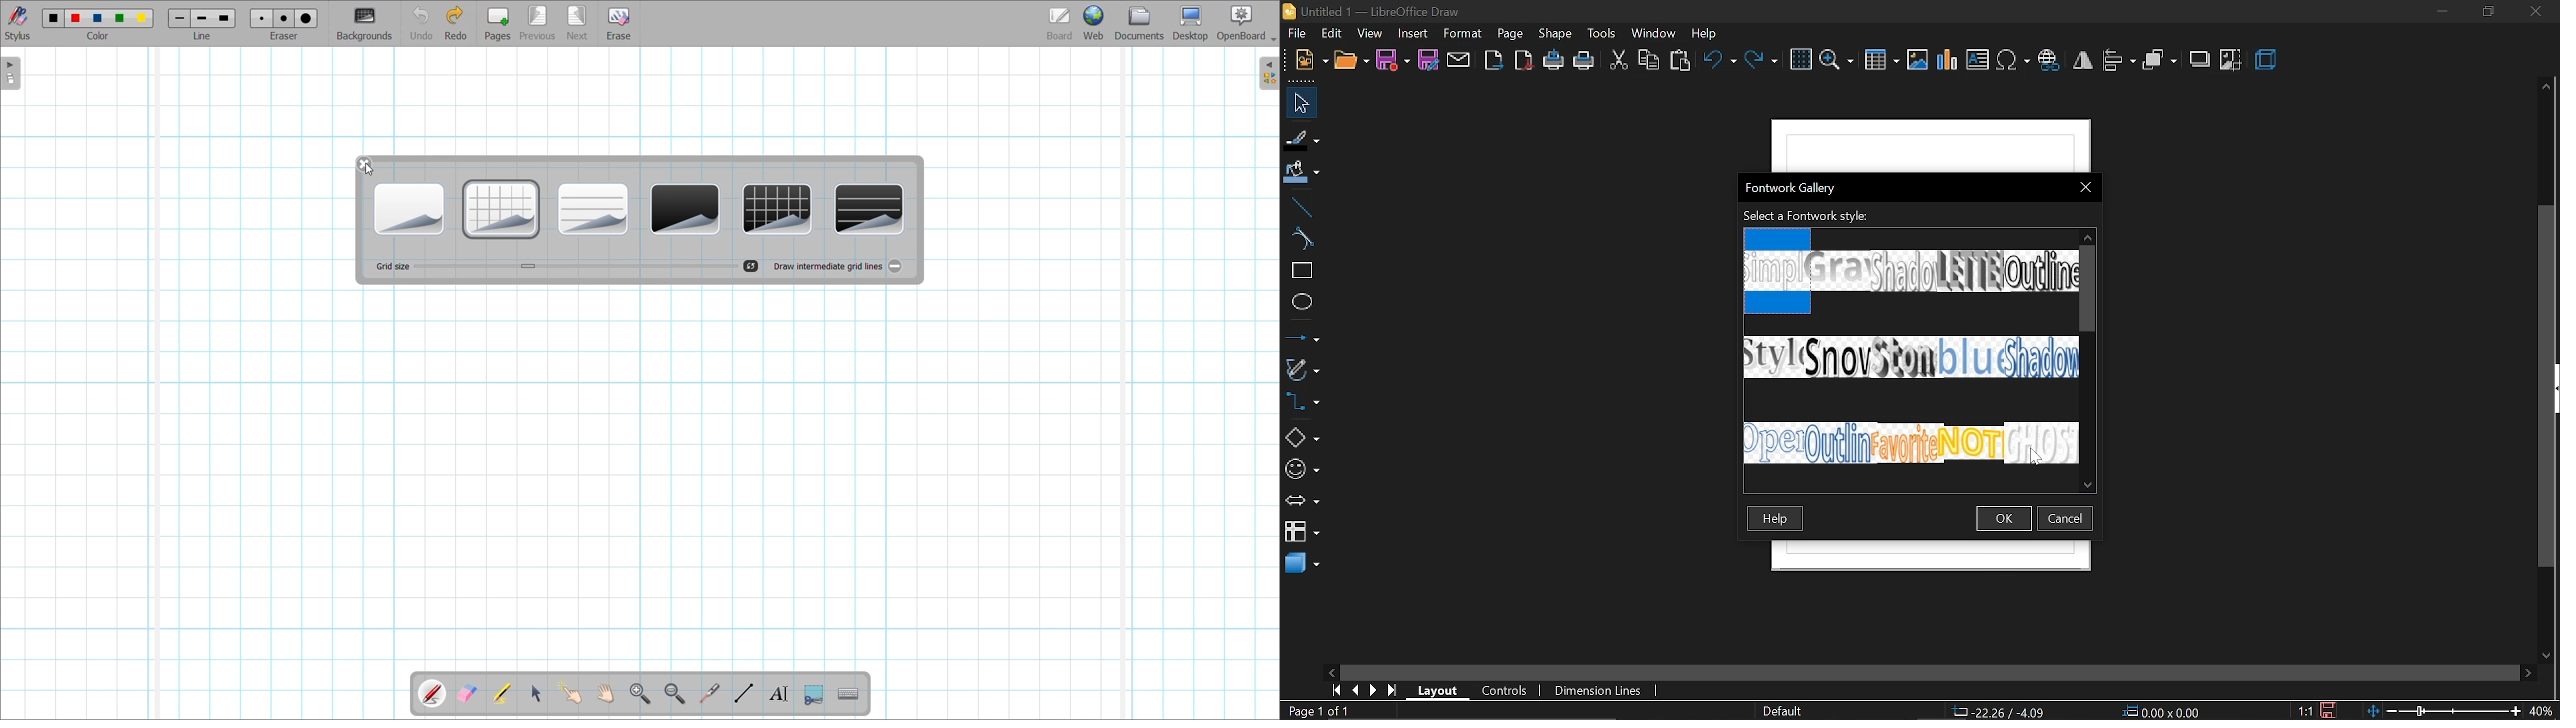  What do you see at coordinates (2443, 711) in the screenshot?
I see `zoom scale` at bounding box center [2443, 711].